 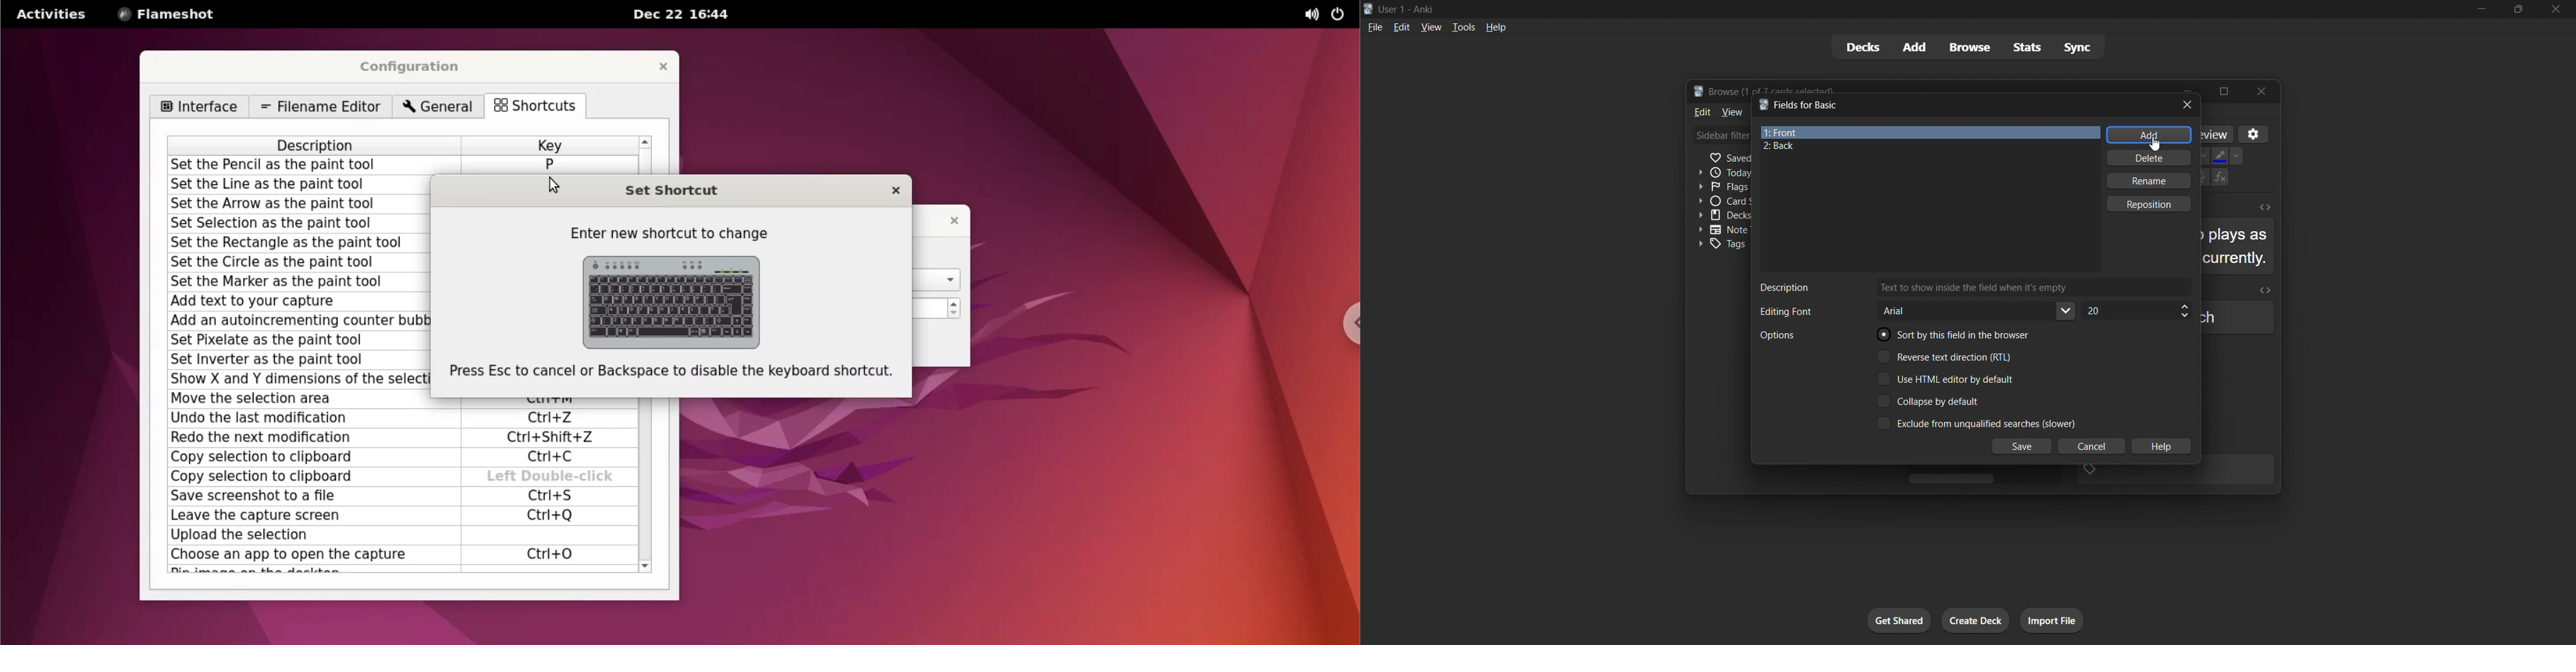 What do you see at coordinates (687, 14) in the screenshot?
I see `Dec 22 16:44` at bounding box center [687, 14].